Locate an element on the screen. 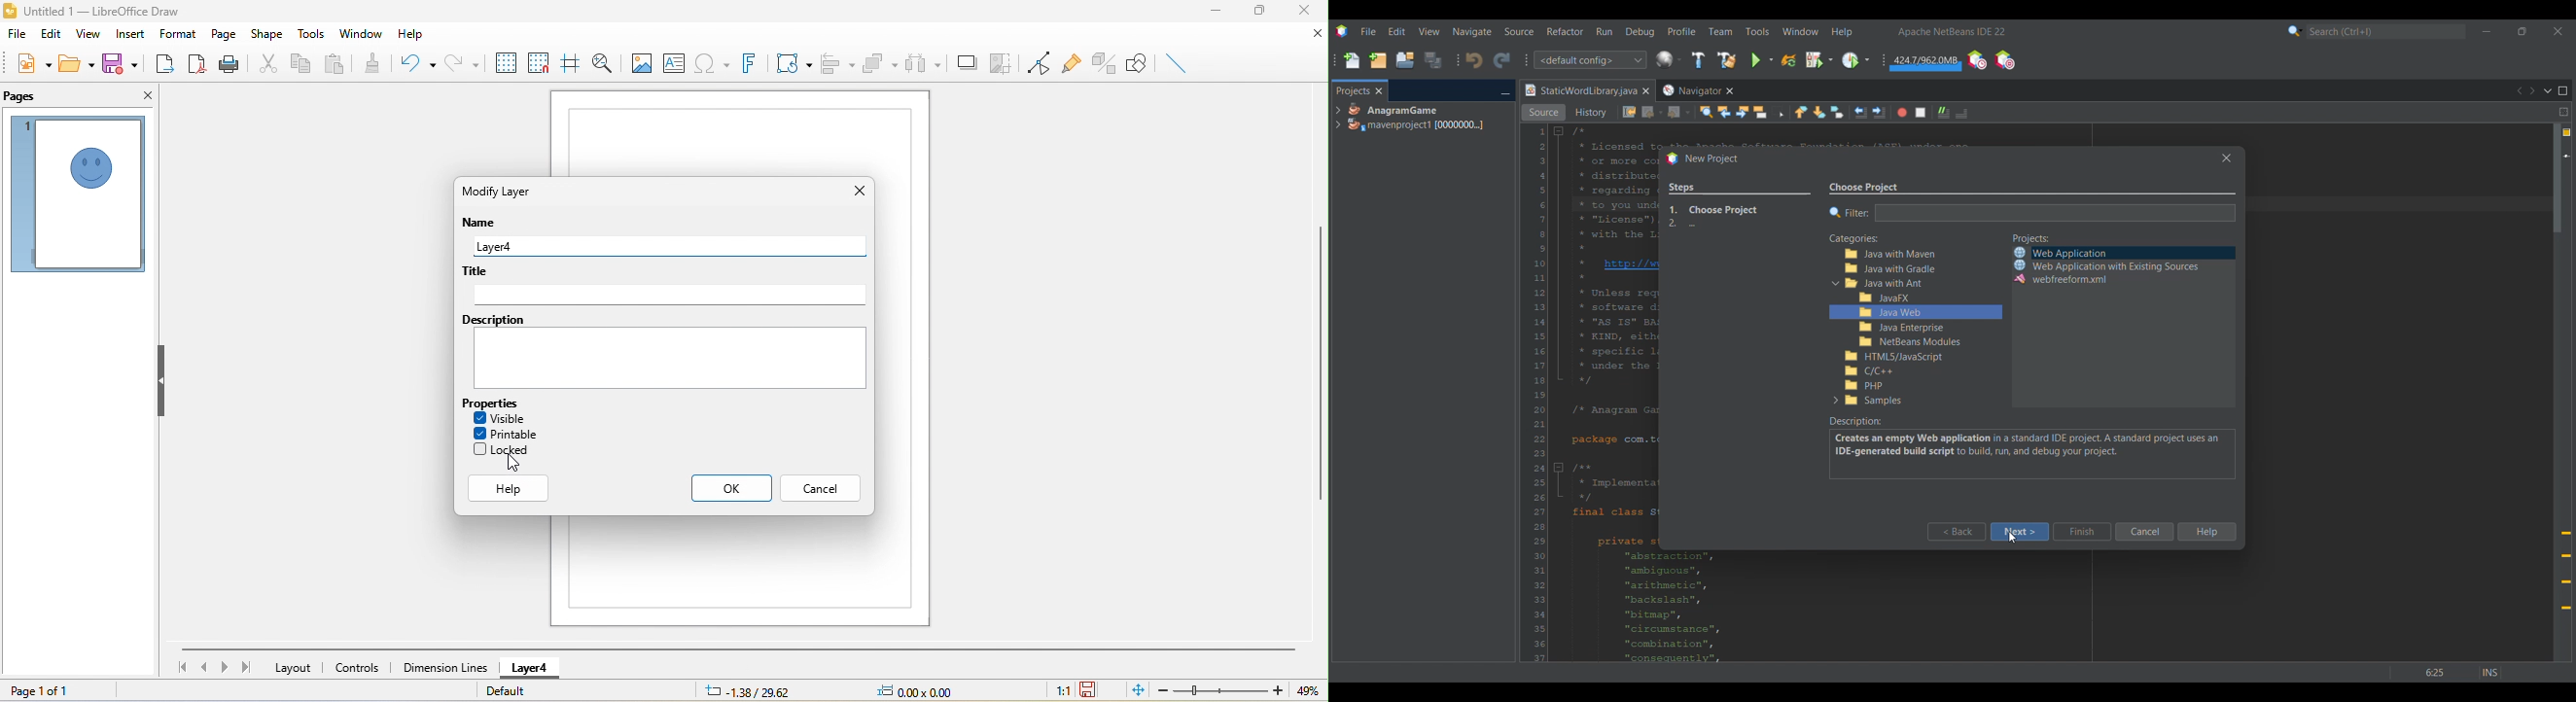 This screenshot has width=2576, height=728. crop image is located at coordinates (1002, 61).